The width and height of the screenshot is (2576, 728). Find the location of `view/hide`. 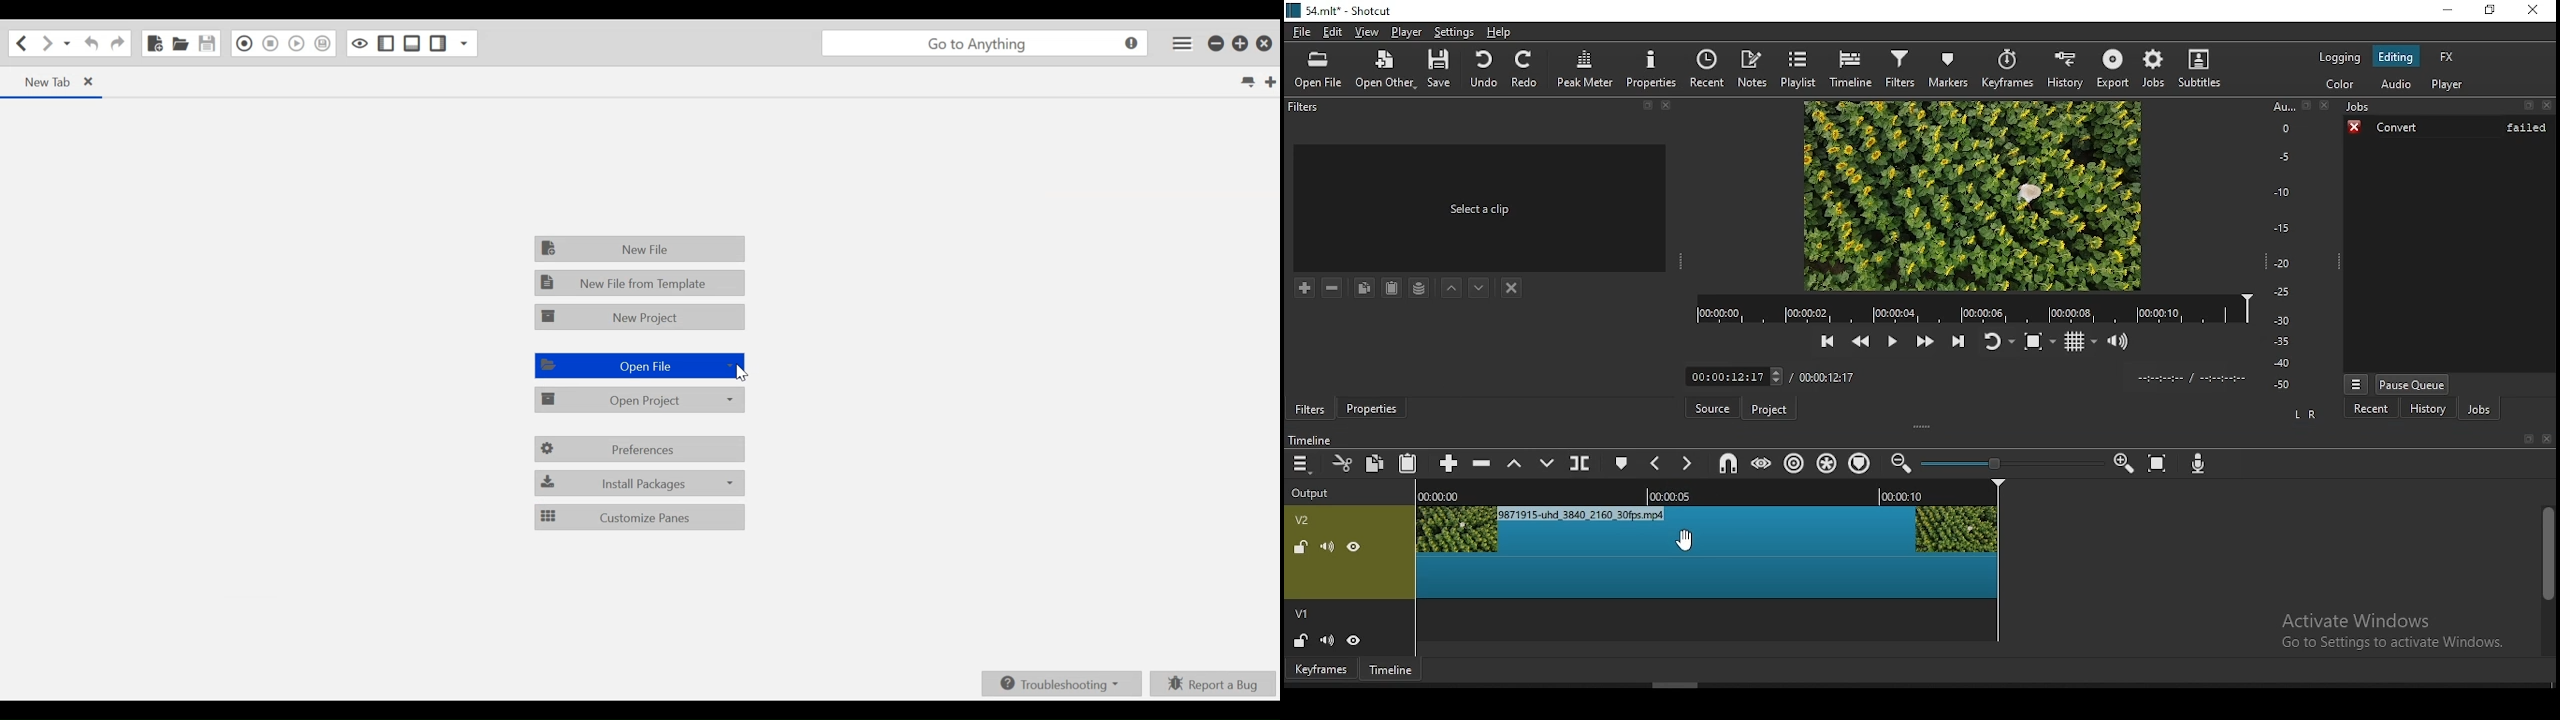

view/hide is located at coordinates (1355, 639).